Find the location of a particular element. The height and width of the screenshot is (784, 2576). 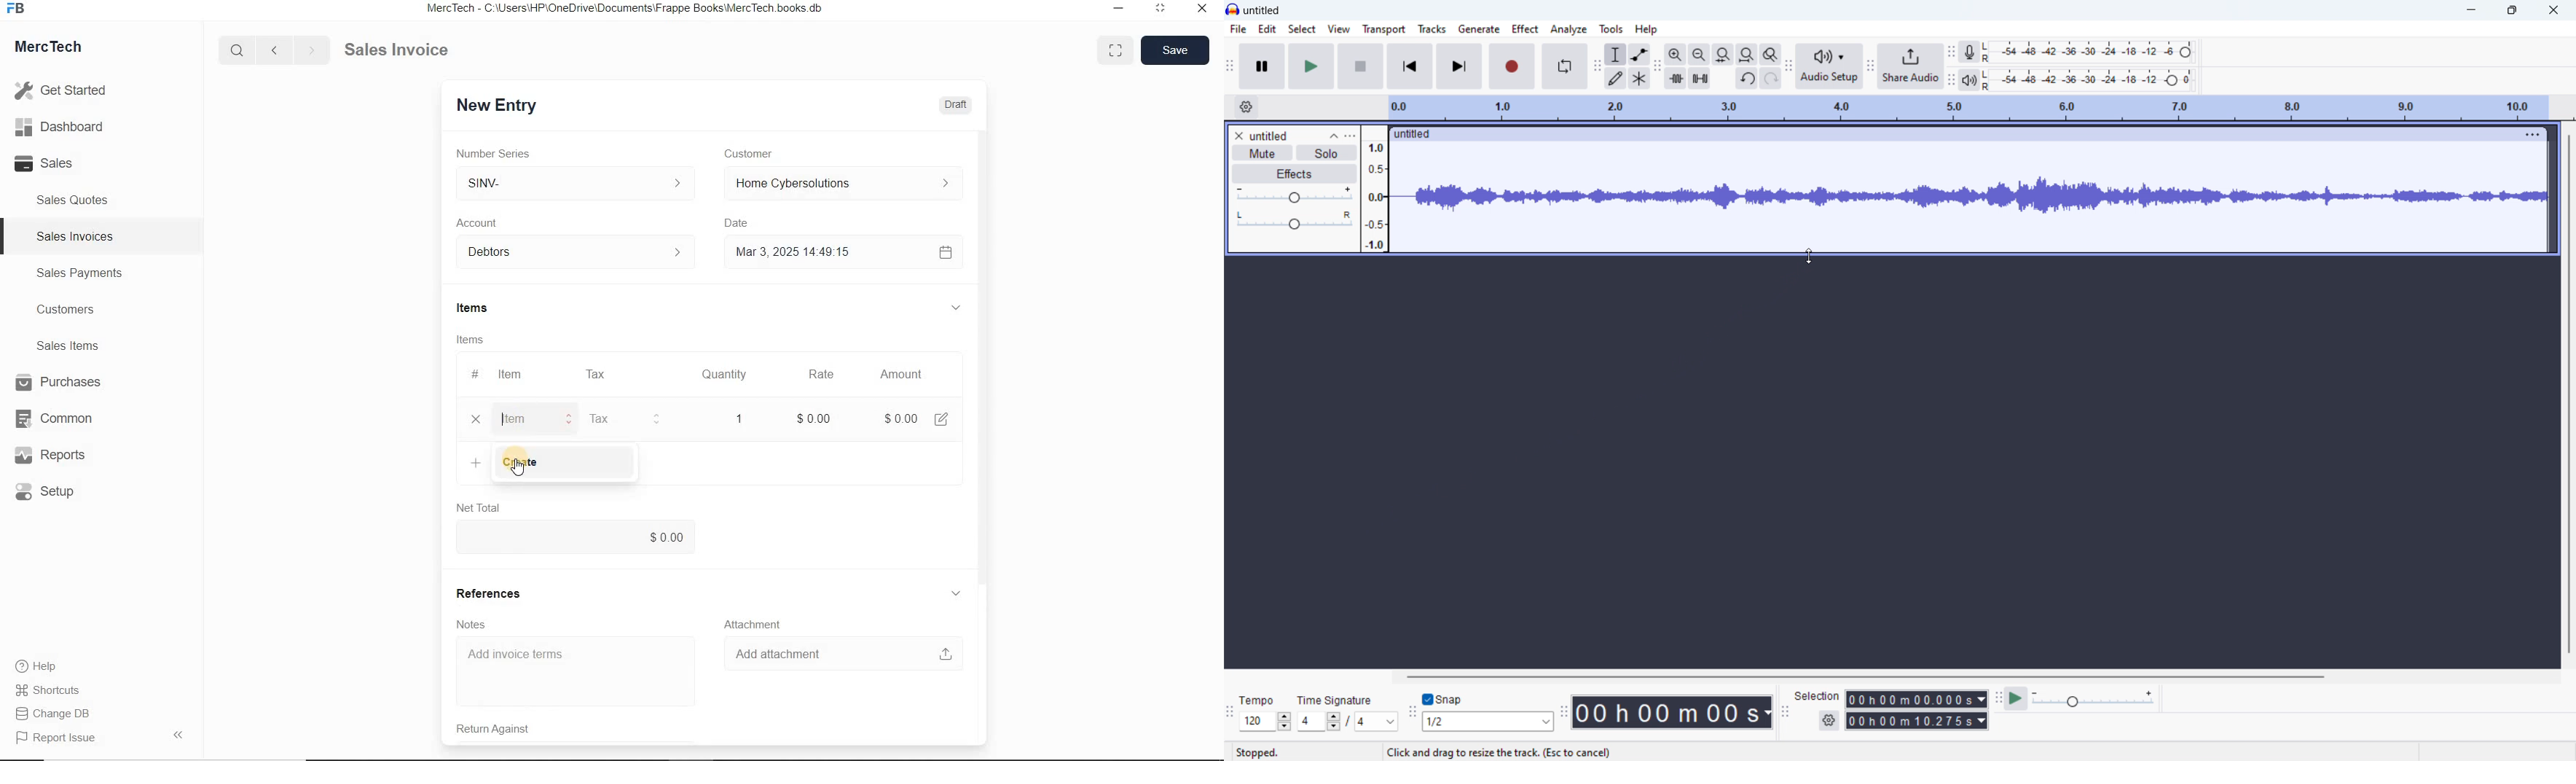

selection tool is located at coordinates (1616, 54).